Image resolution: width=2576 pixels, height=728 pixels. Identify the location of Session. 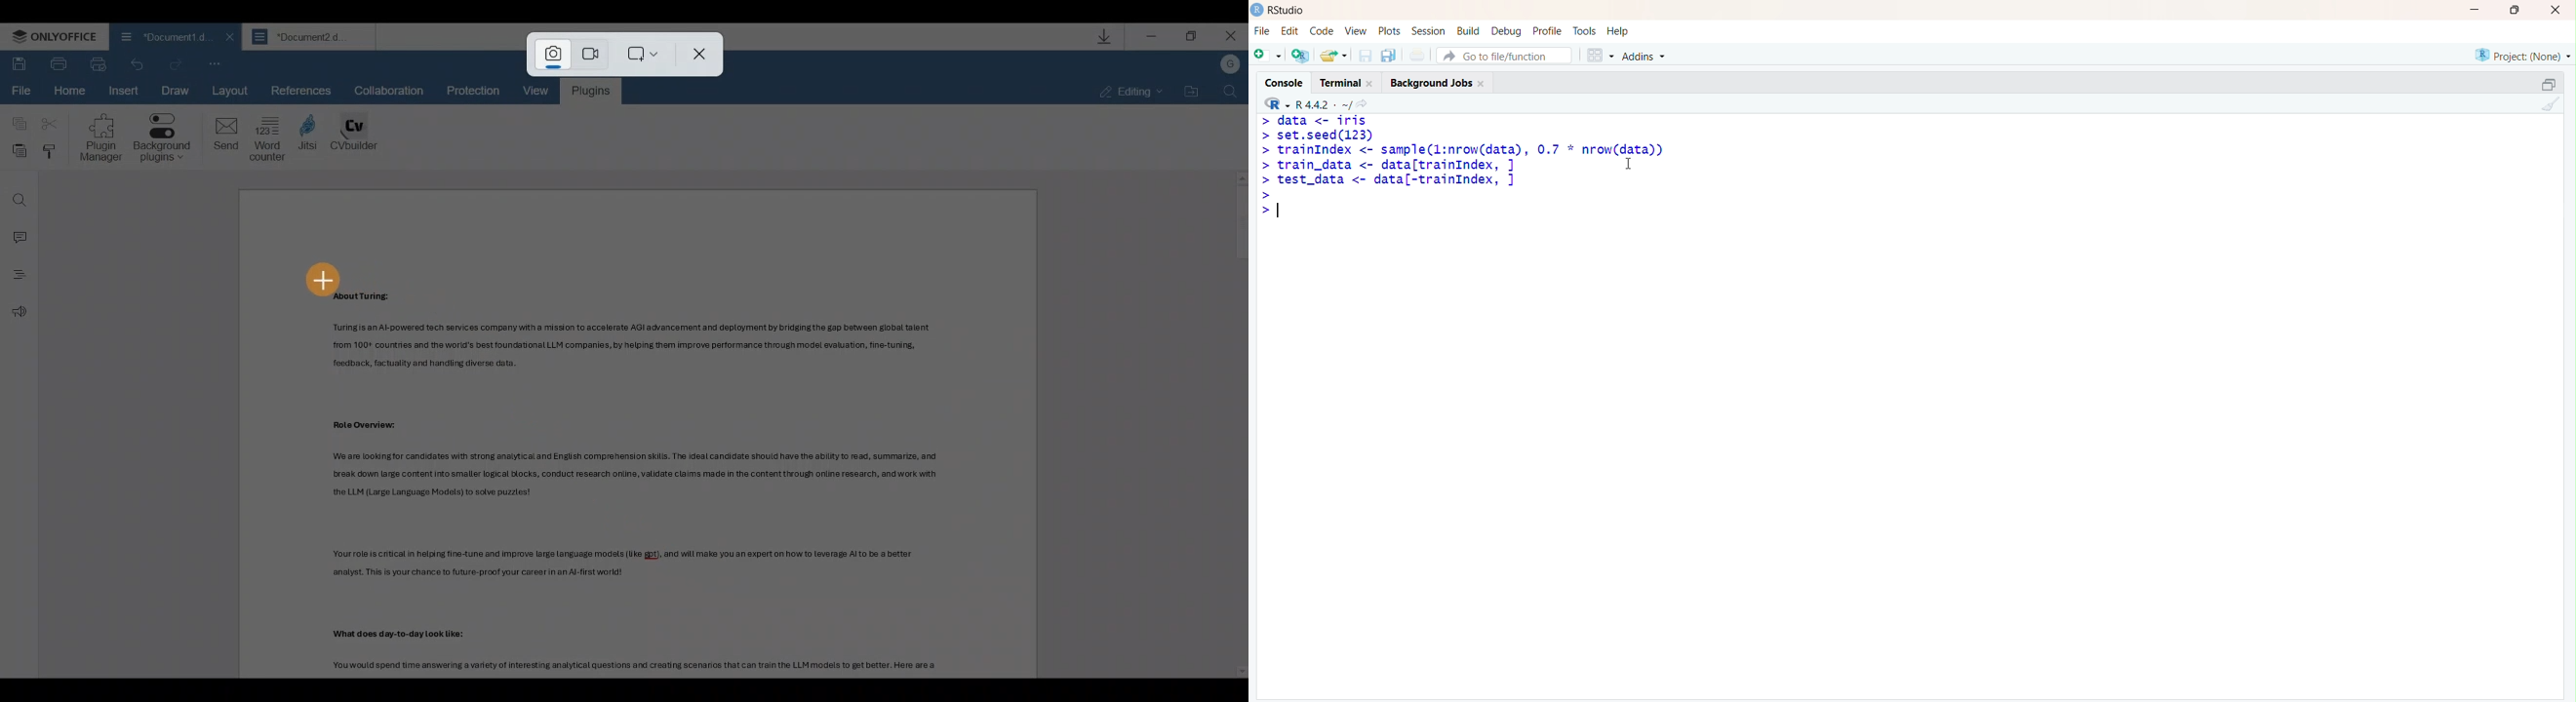
(1429, 32).